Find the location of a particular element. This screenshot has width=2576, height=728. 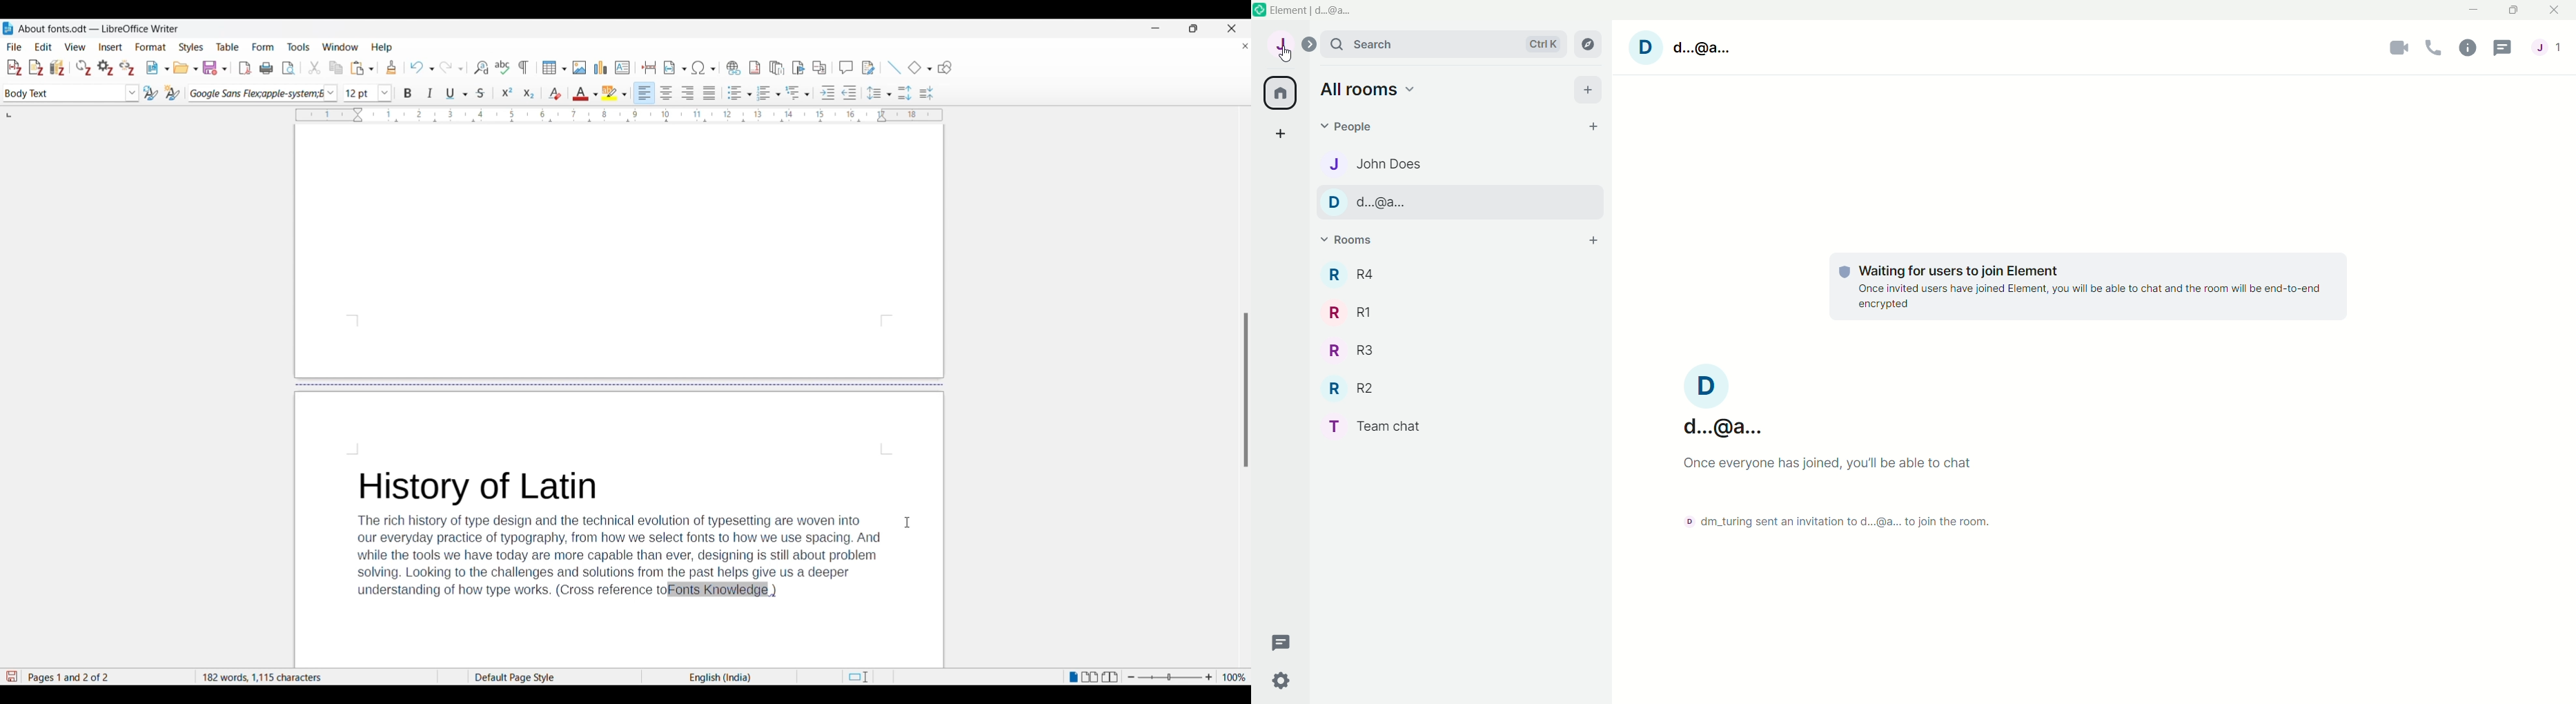

vertical scroll bar is located at coordinates (1243, 391).